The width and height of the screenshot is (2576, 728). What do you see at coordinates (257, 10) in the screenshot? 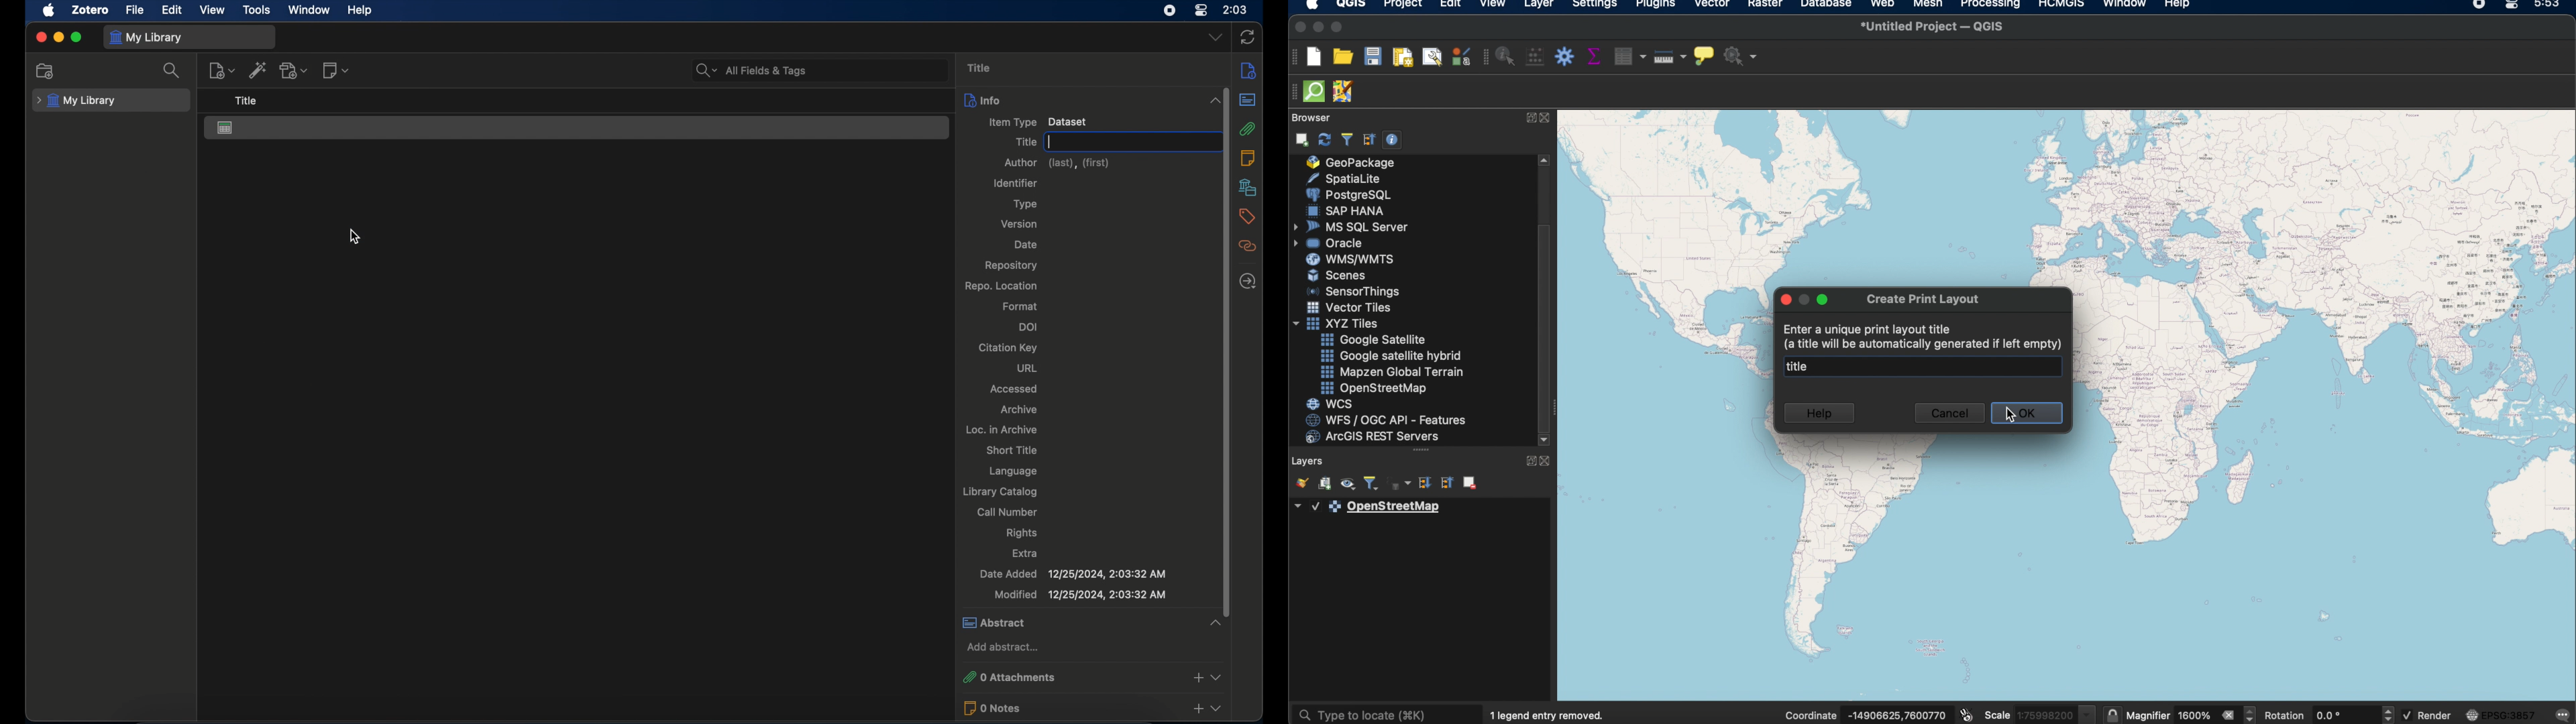
I see `tools` at bounding box center [257, 10].